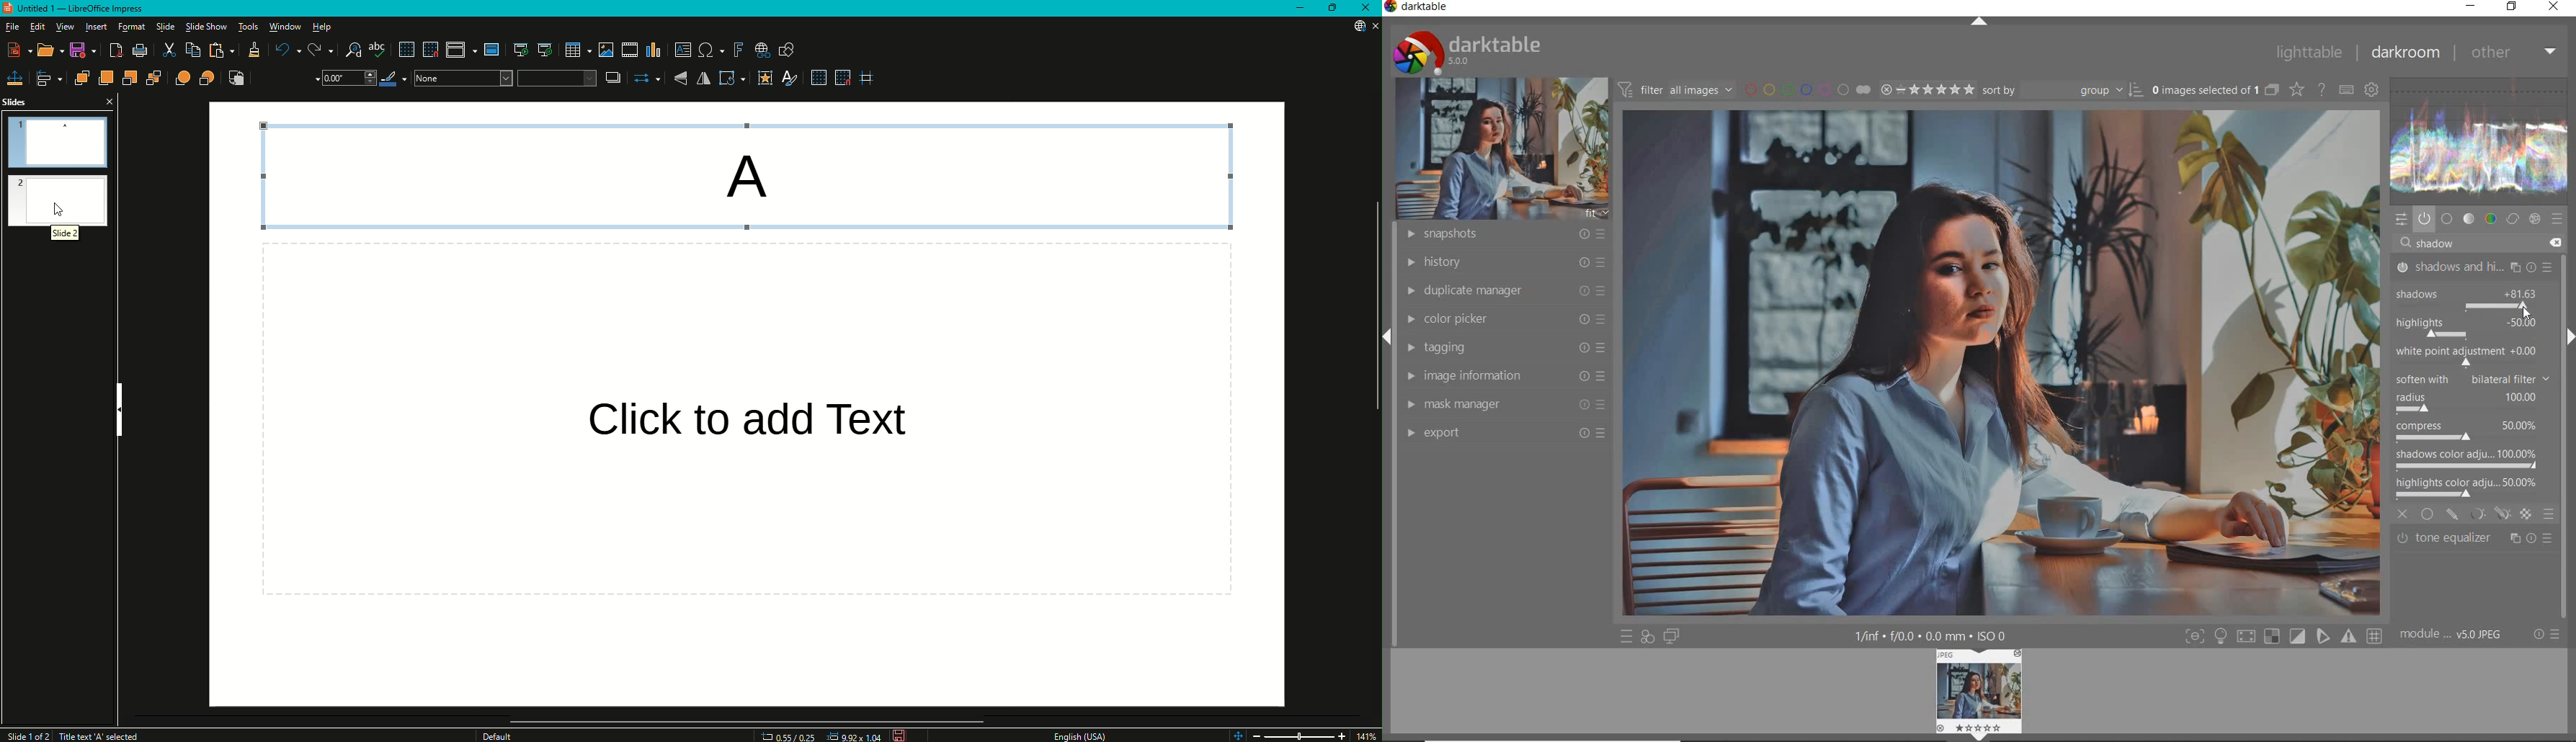 The image size is (2576, 756). Describe the element at coordinates (2477, 329) in the screenshot. I see `correct shadows` at that location.